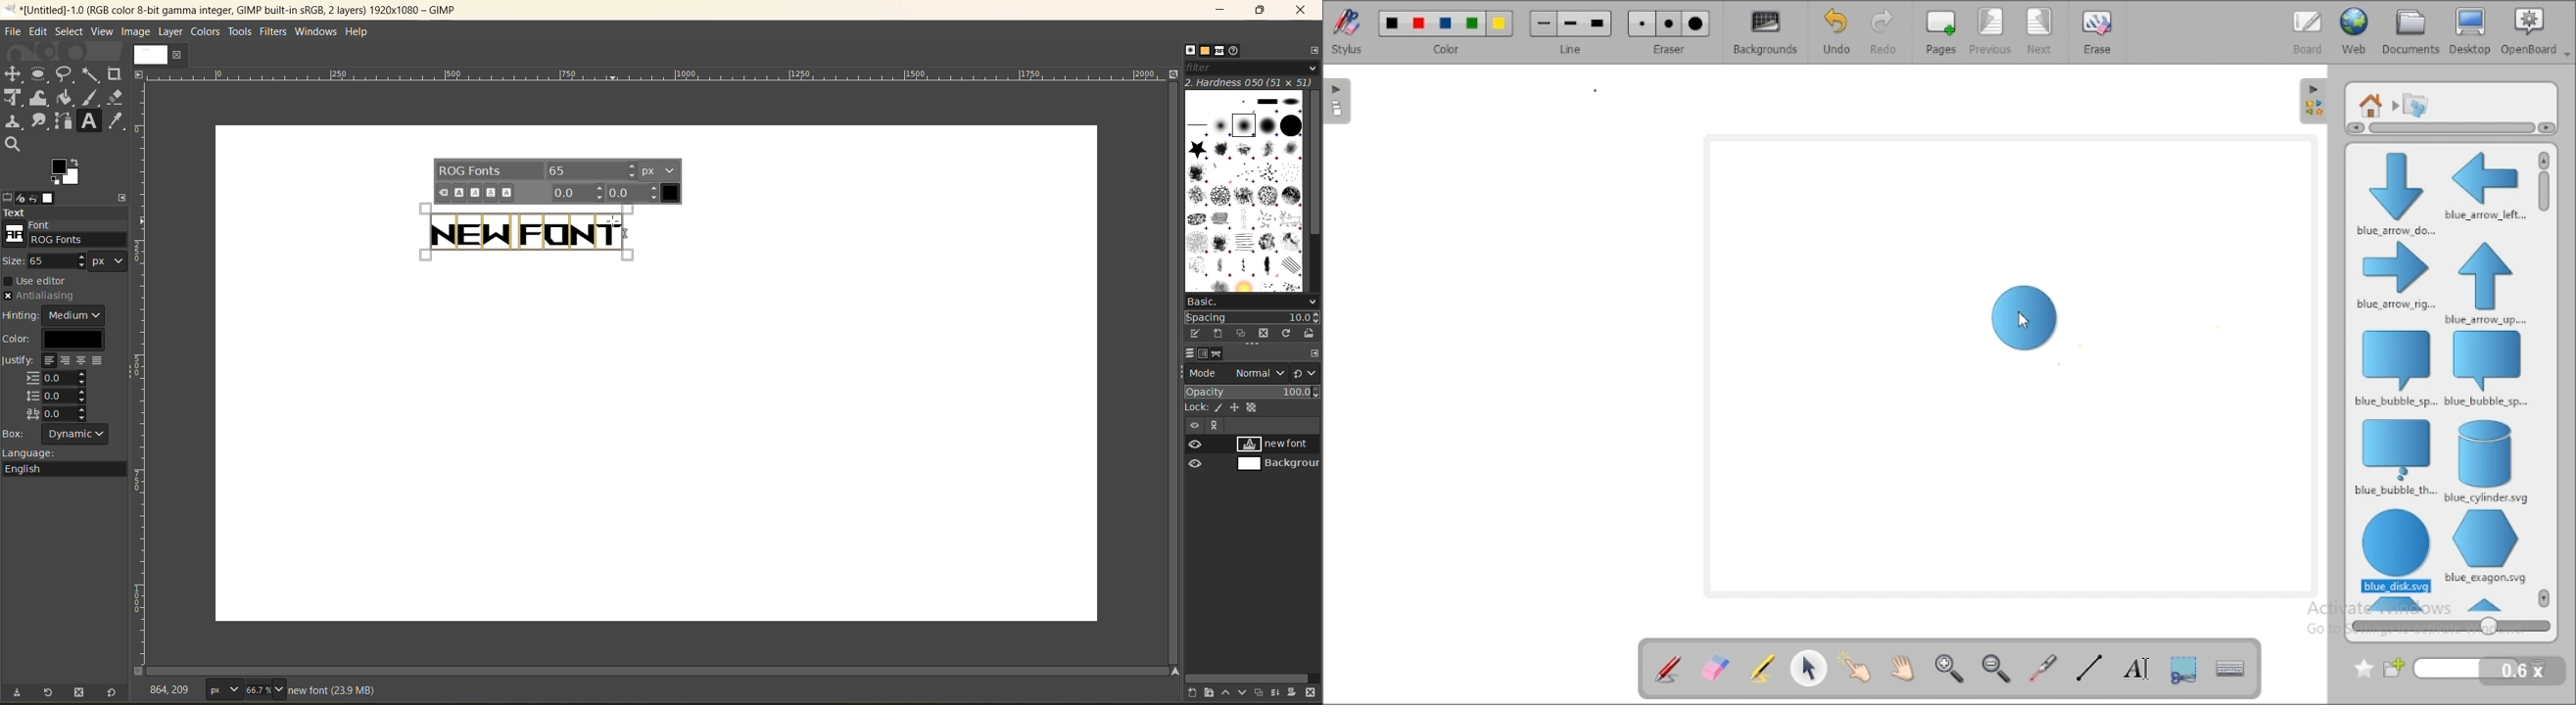 This screenshot has width=2576, height=728. What do you see at coordinates (172, 33) in the screenshot?
I see `layer` at bounding box center [172, 33].